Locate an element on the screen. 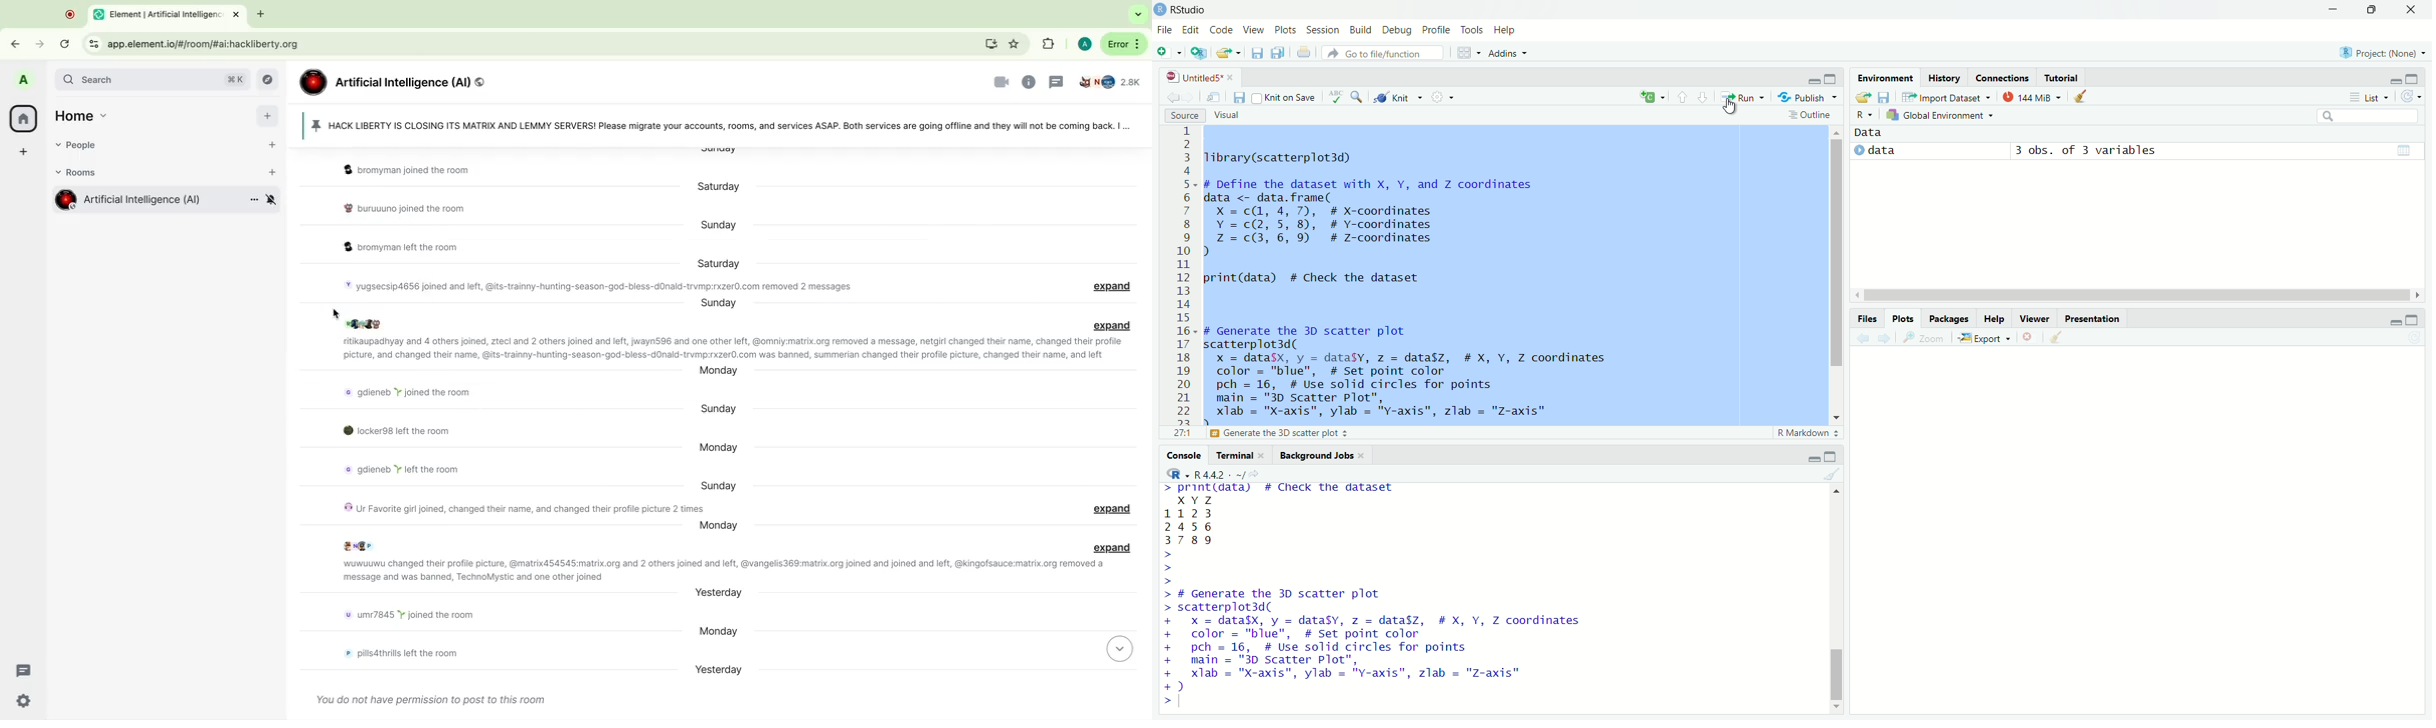 The height and width of the screenshot is (728, 2436). Message is located at coordinates (435, 698).